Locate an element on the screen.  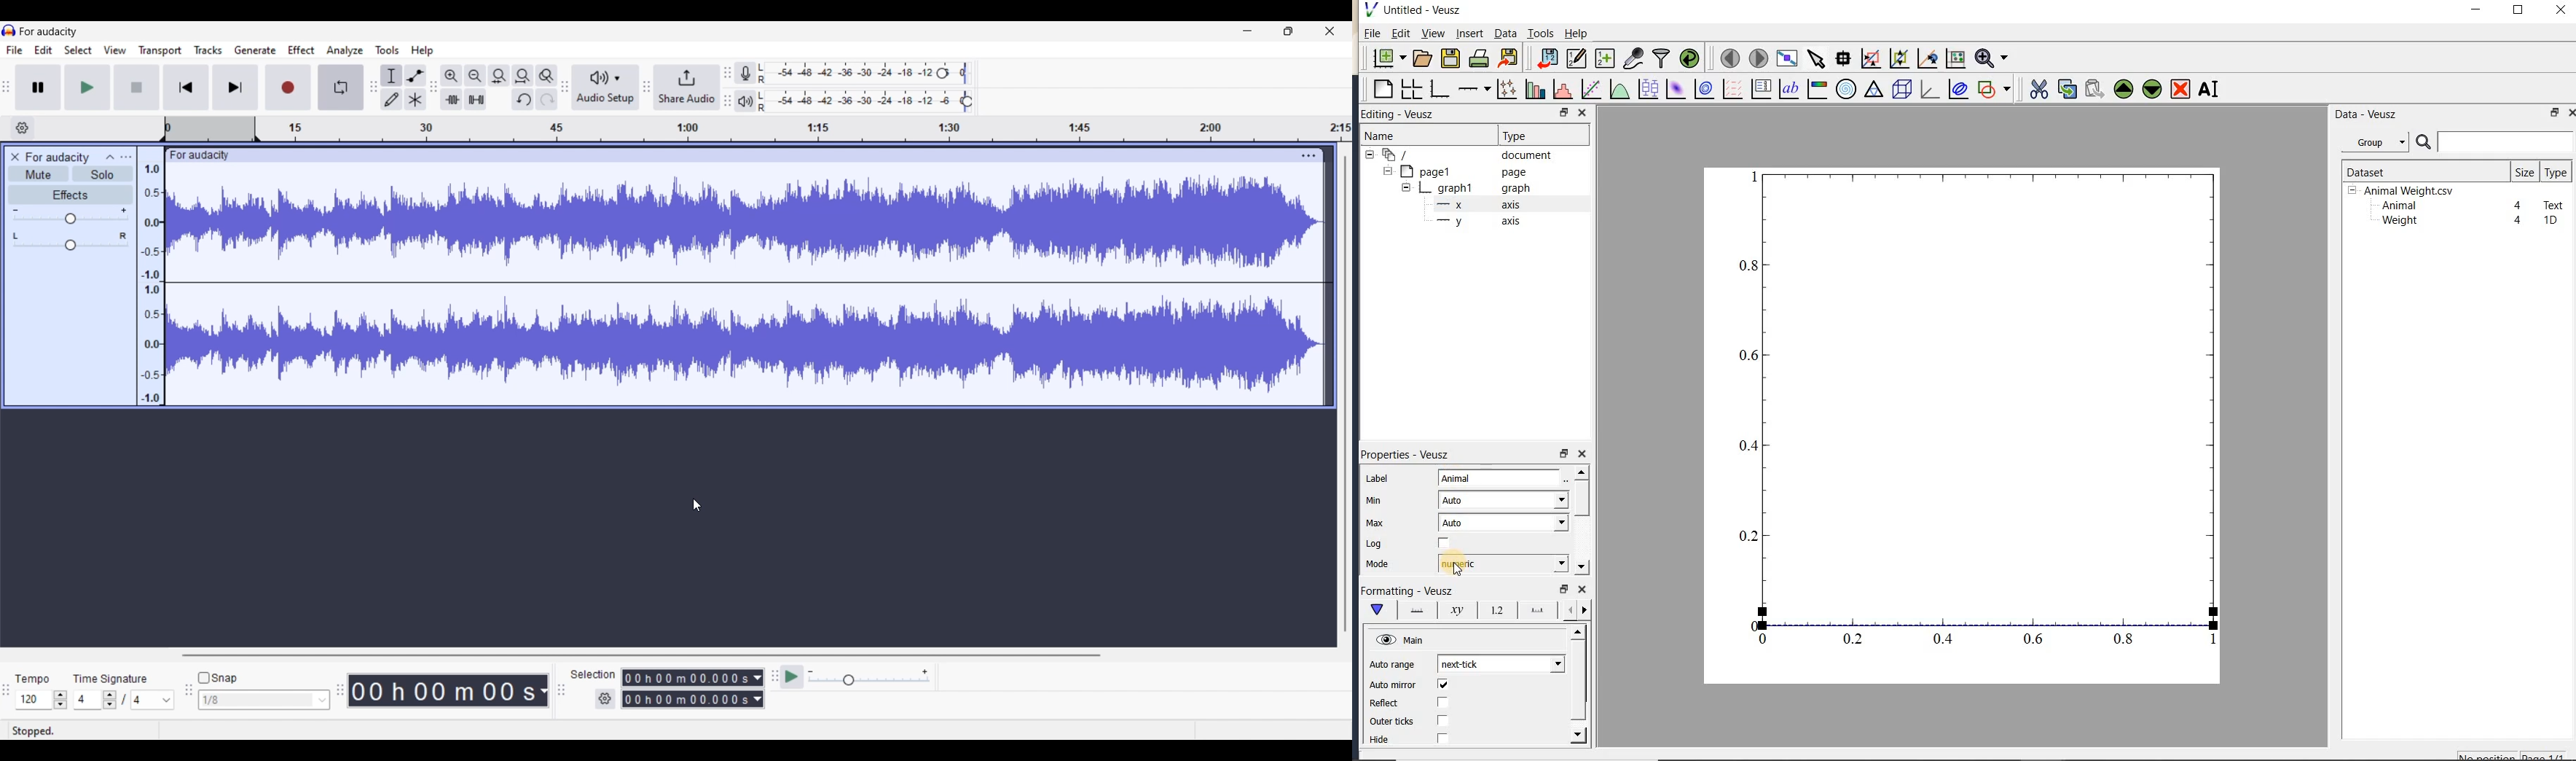
Close audio track is located at coordinates (15, 157).